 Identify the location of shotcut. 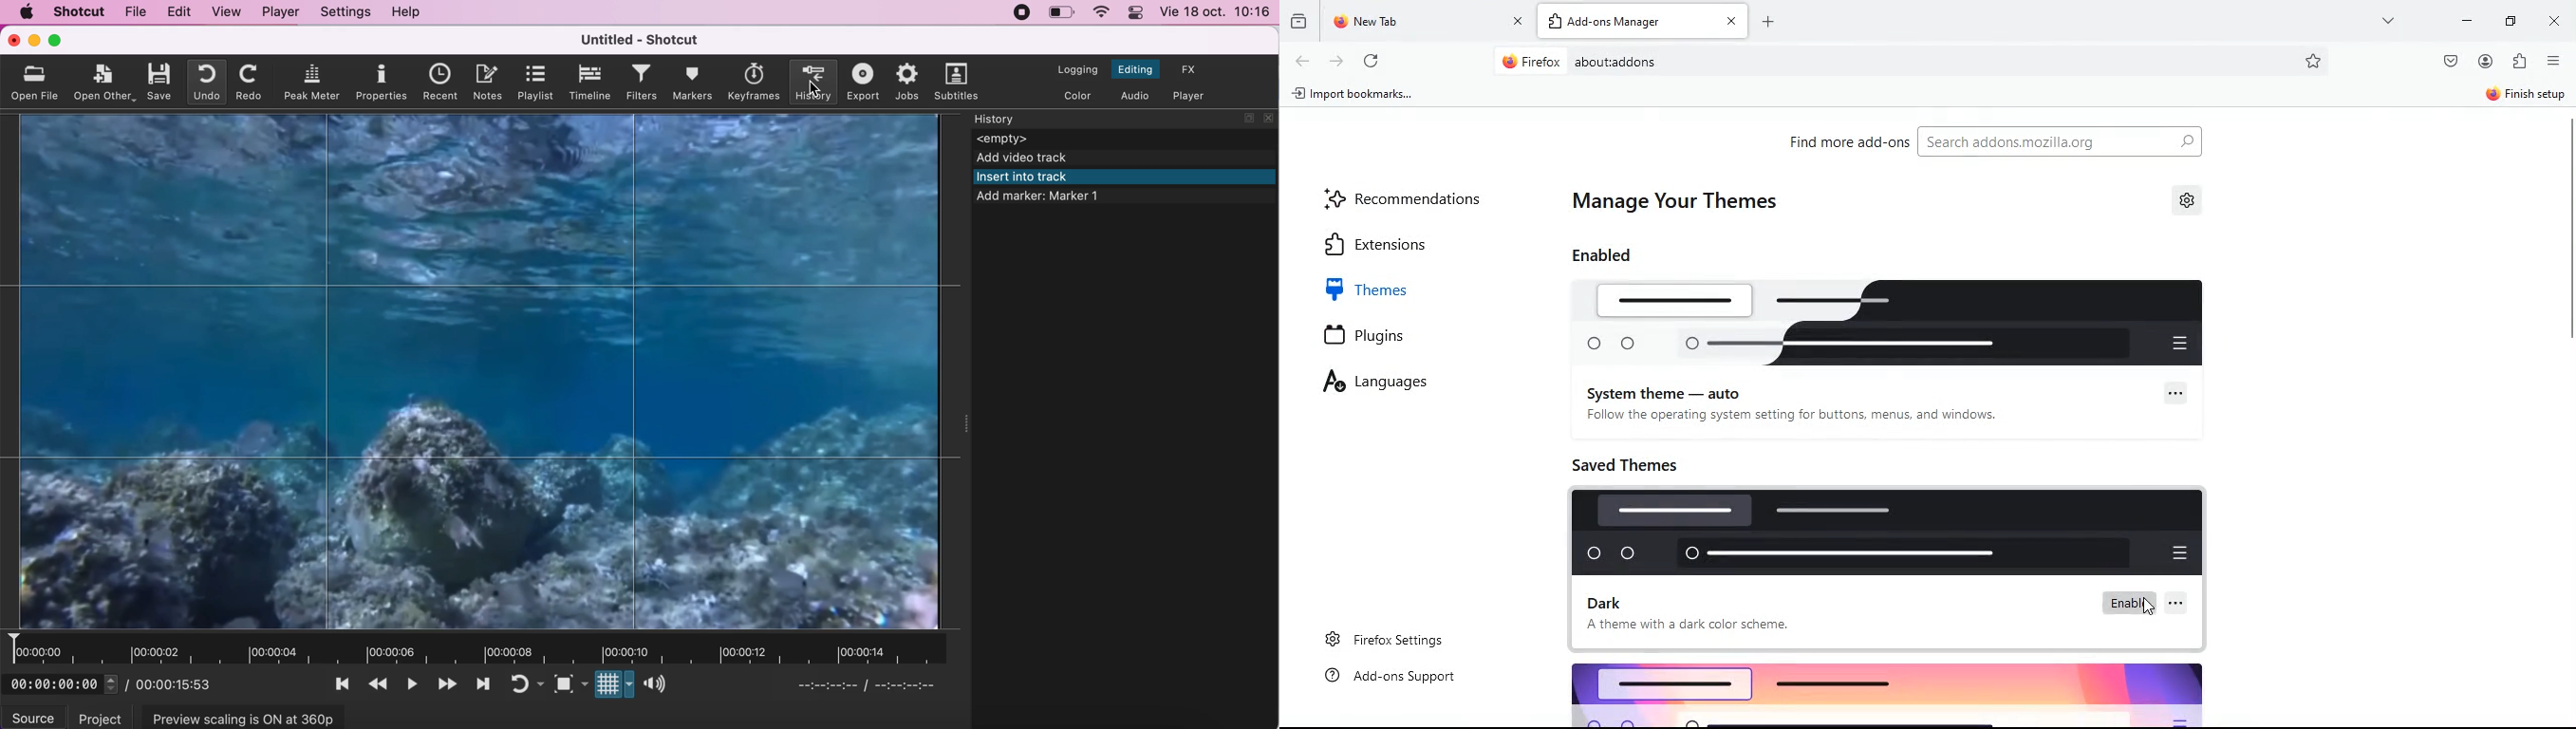
(80, 12).